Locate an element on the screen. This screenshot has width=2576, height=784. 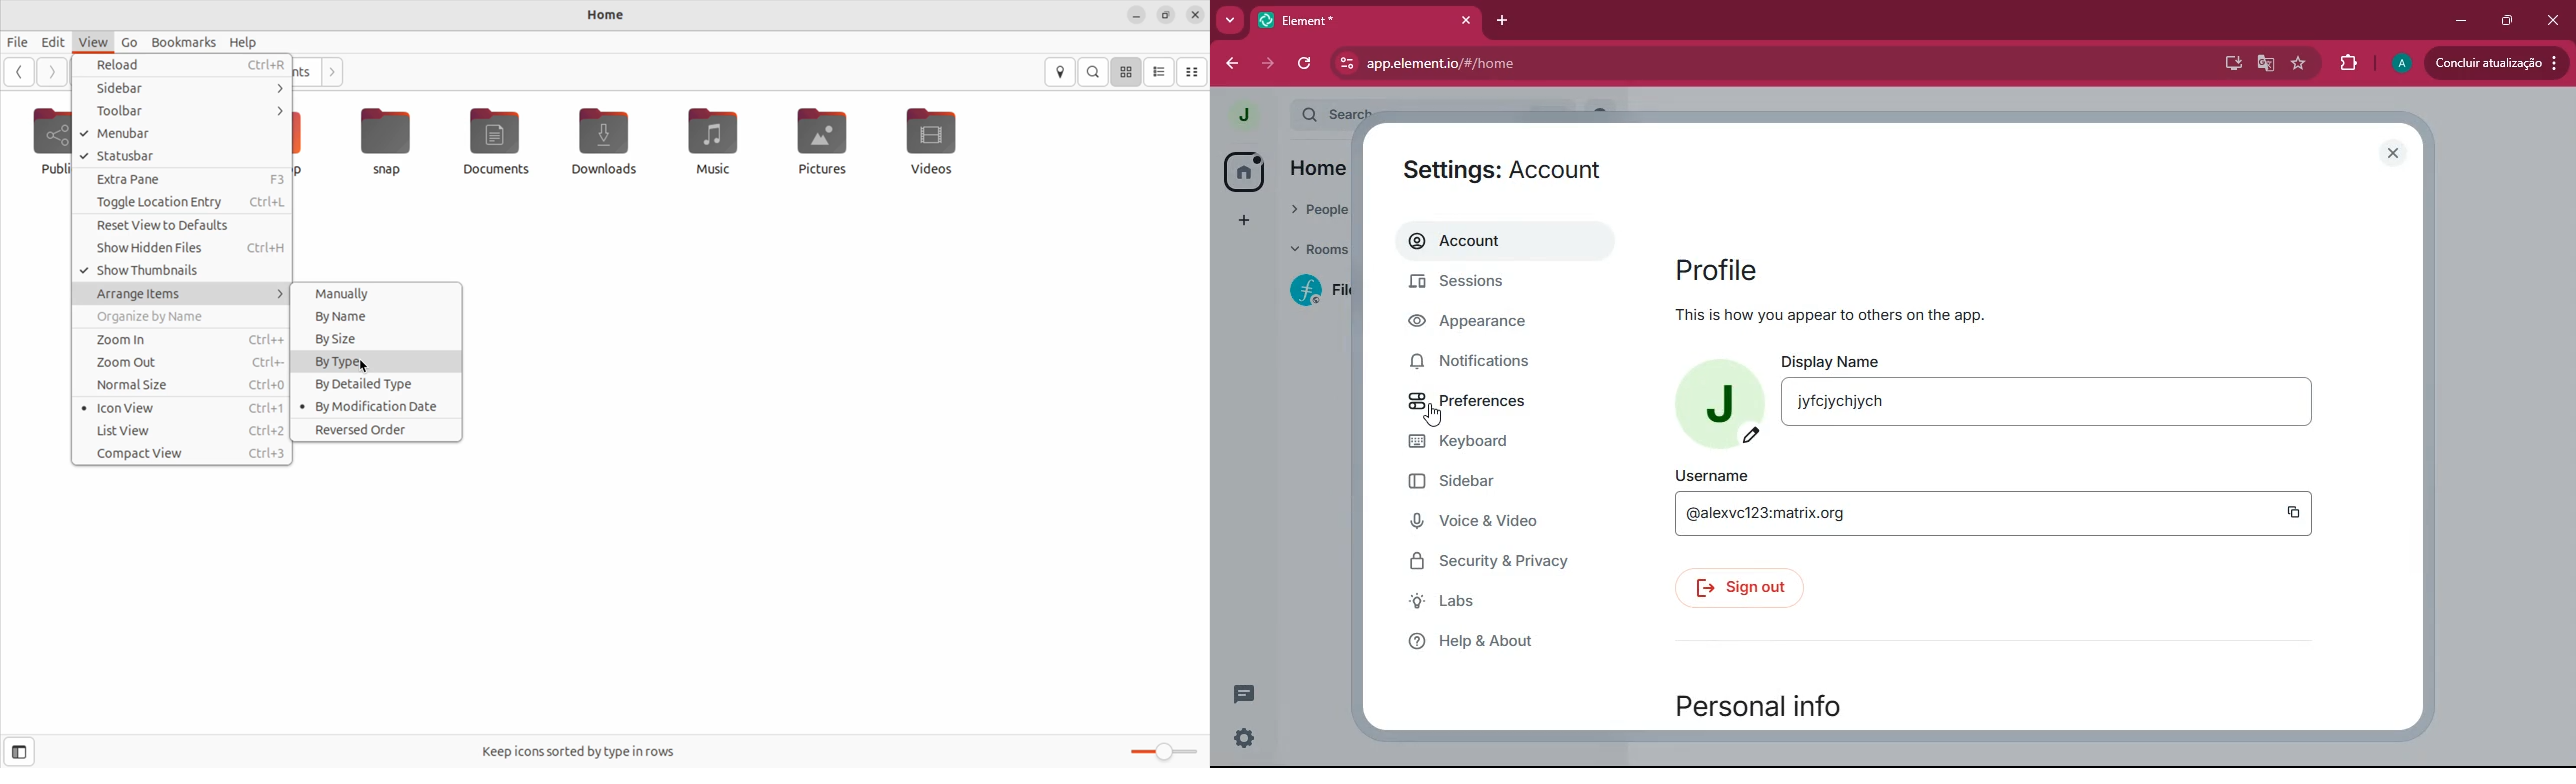
this is how you appear to others on the app. is located at coordinates (1832, 314).